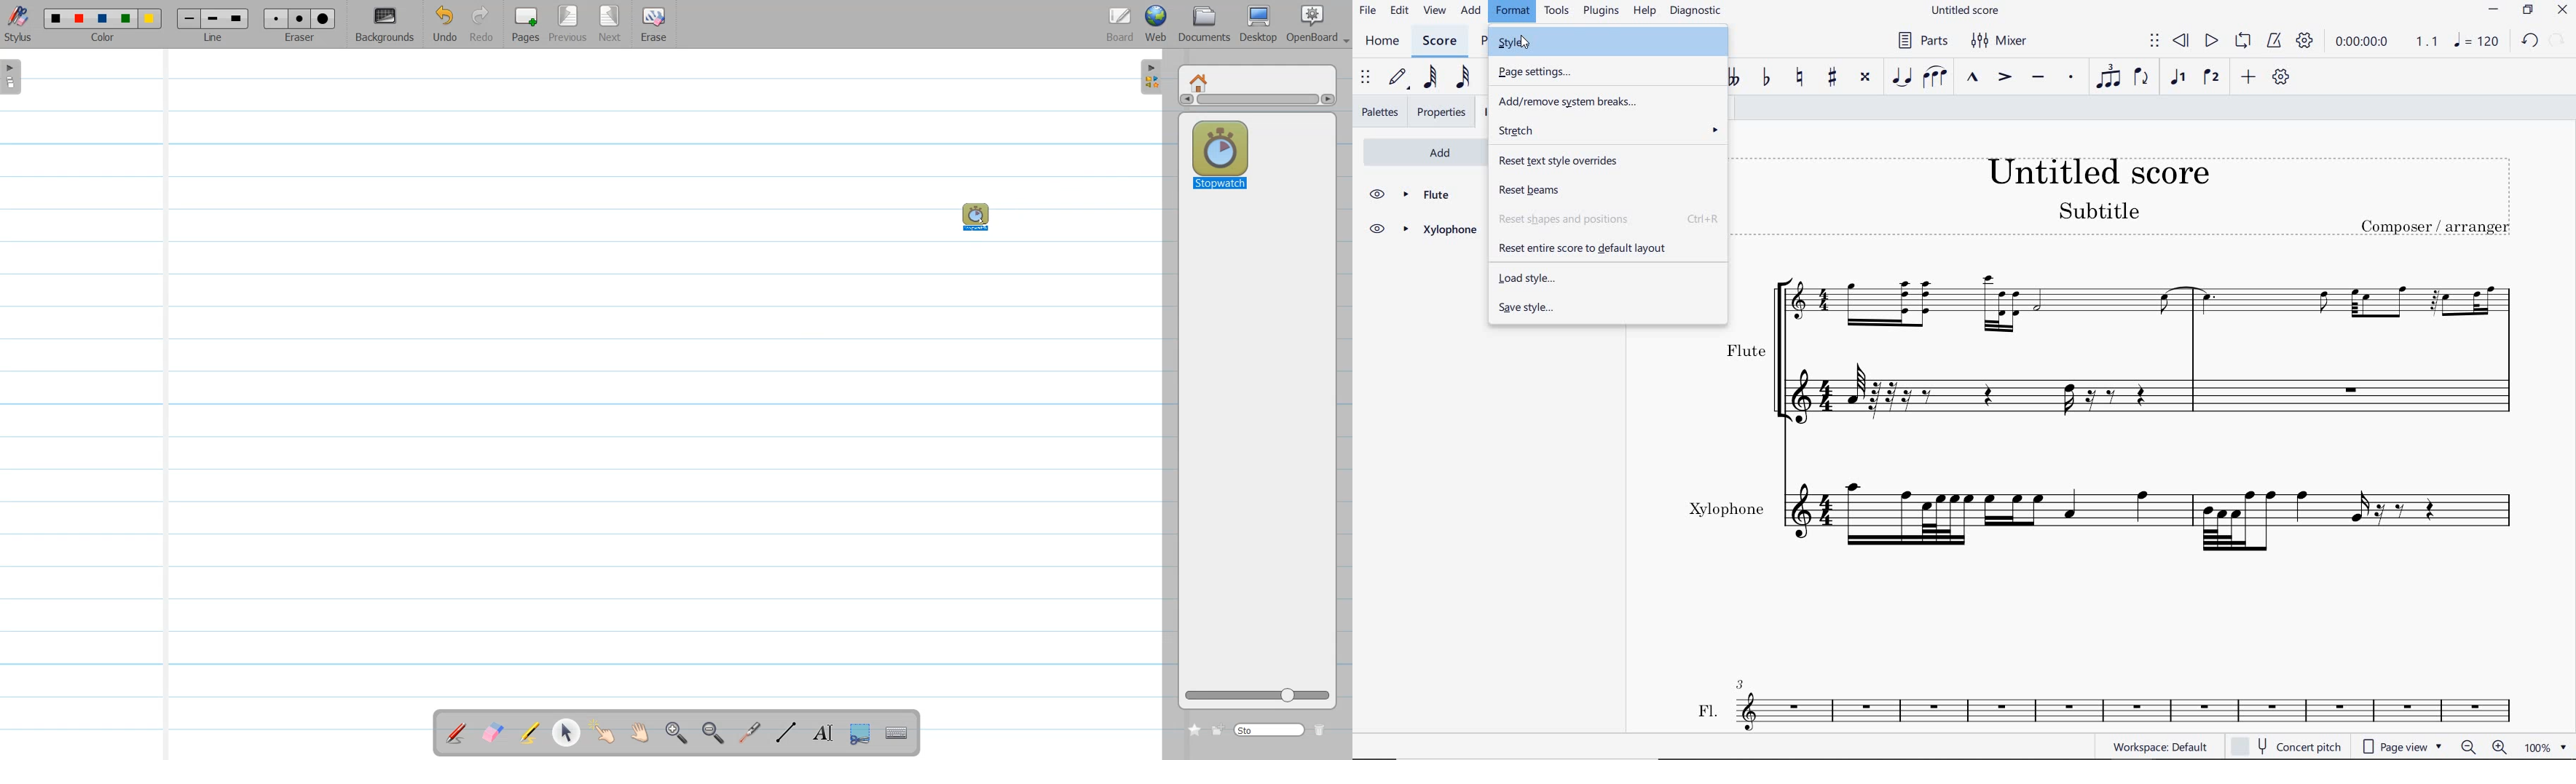 Image resolution: width=2576 pixels, height=784 pixels. What do you see at coordinates (2159, 746) in the screenshot?
I see `workspace default` at bounding box center [2159, 746].